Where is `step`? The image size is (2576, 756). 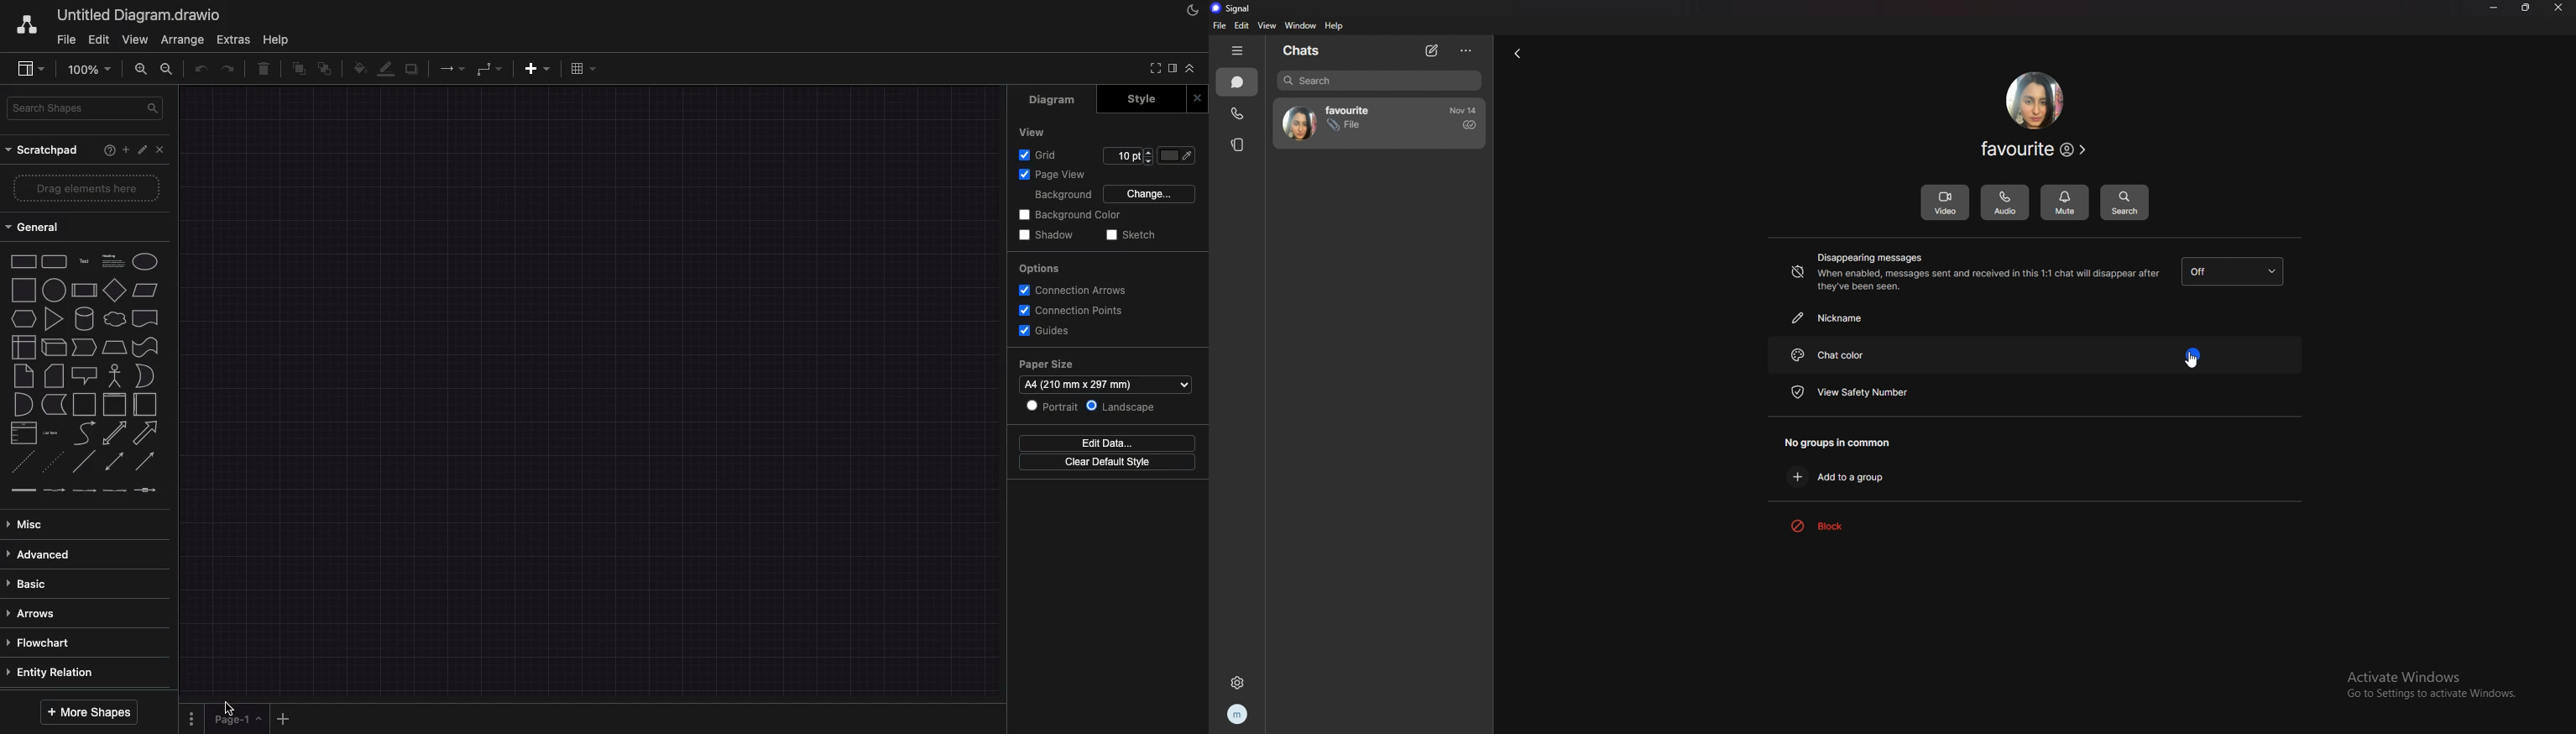 step is located at coordinates (85, 347).